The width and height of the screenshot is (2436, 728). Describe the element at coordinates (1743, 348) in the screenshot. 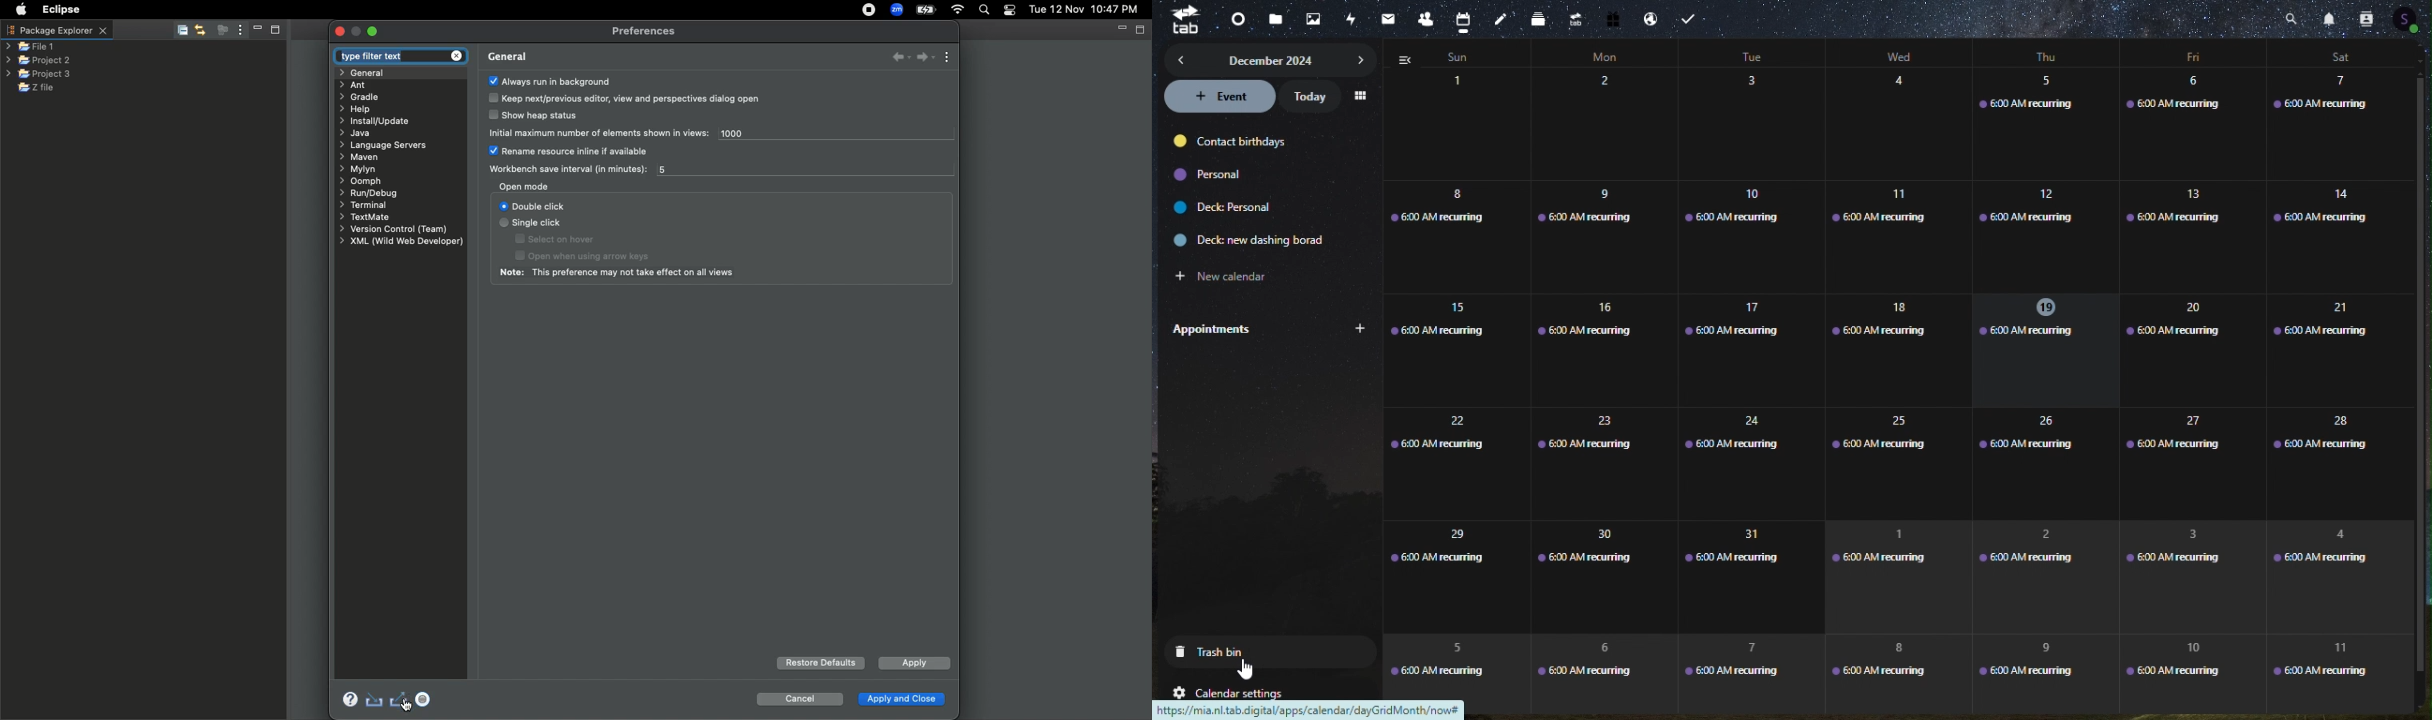

I see `17` at that location.